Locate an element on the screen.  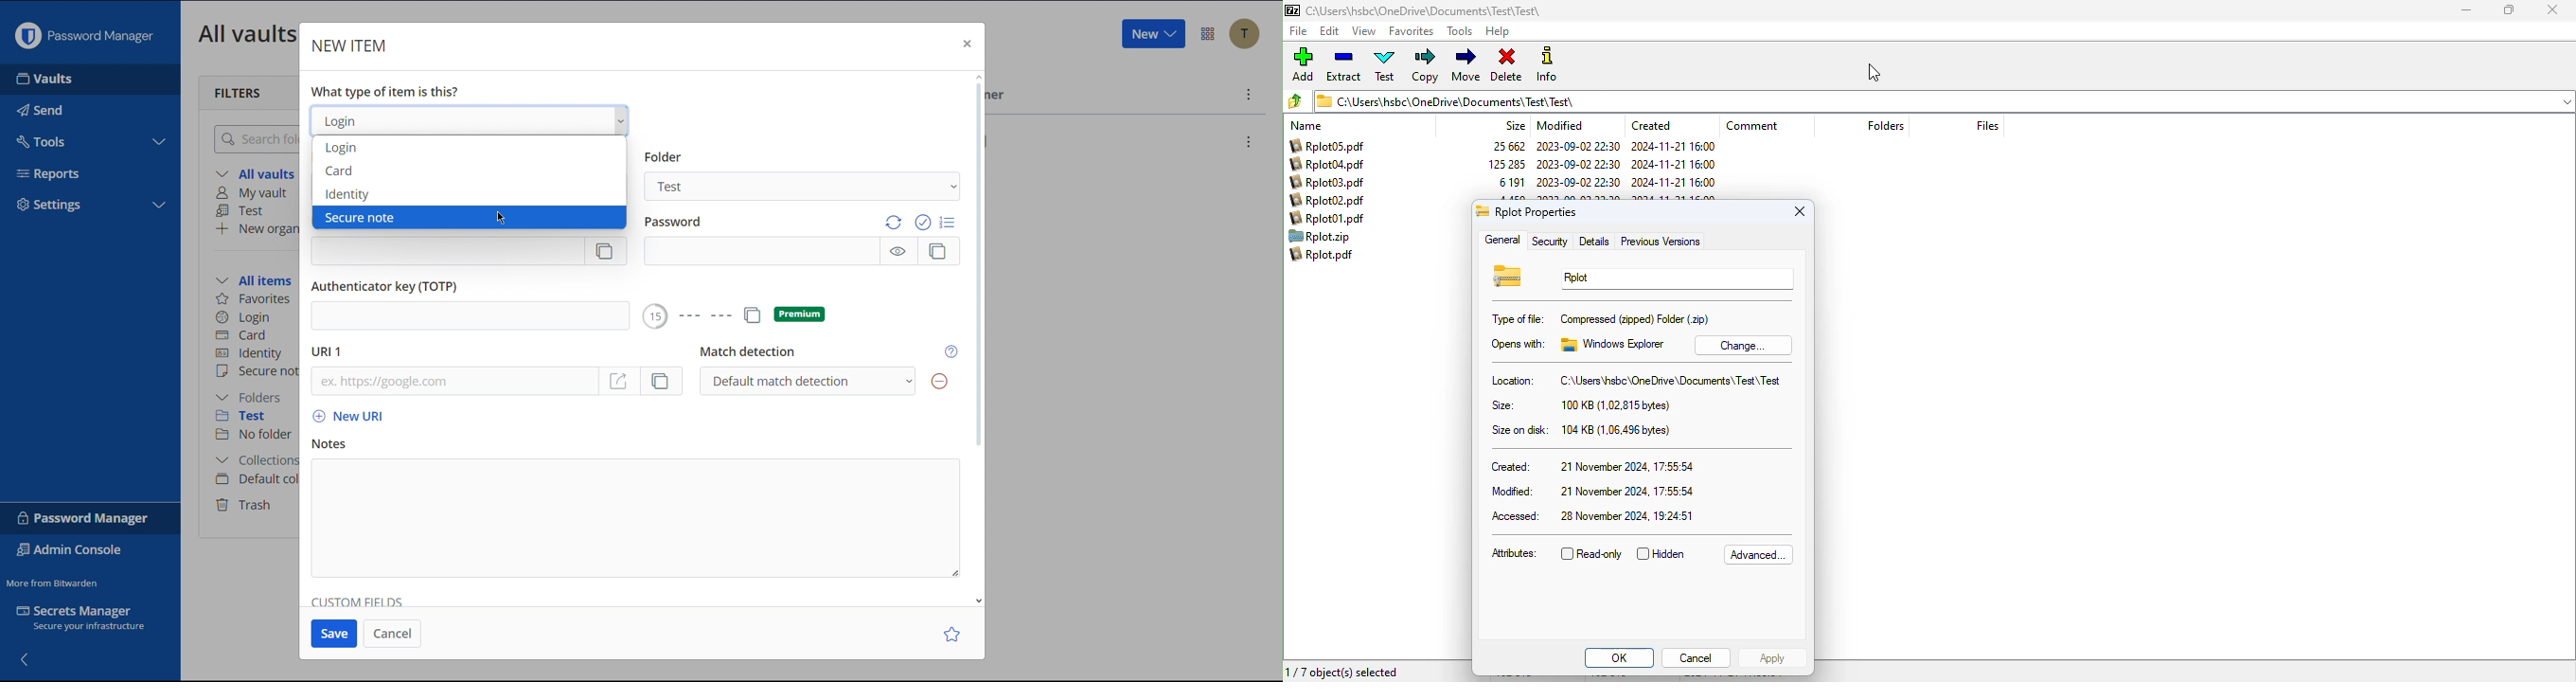
name is located at coordinates (1306, 126).